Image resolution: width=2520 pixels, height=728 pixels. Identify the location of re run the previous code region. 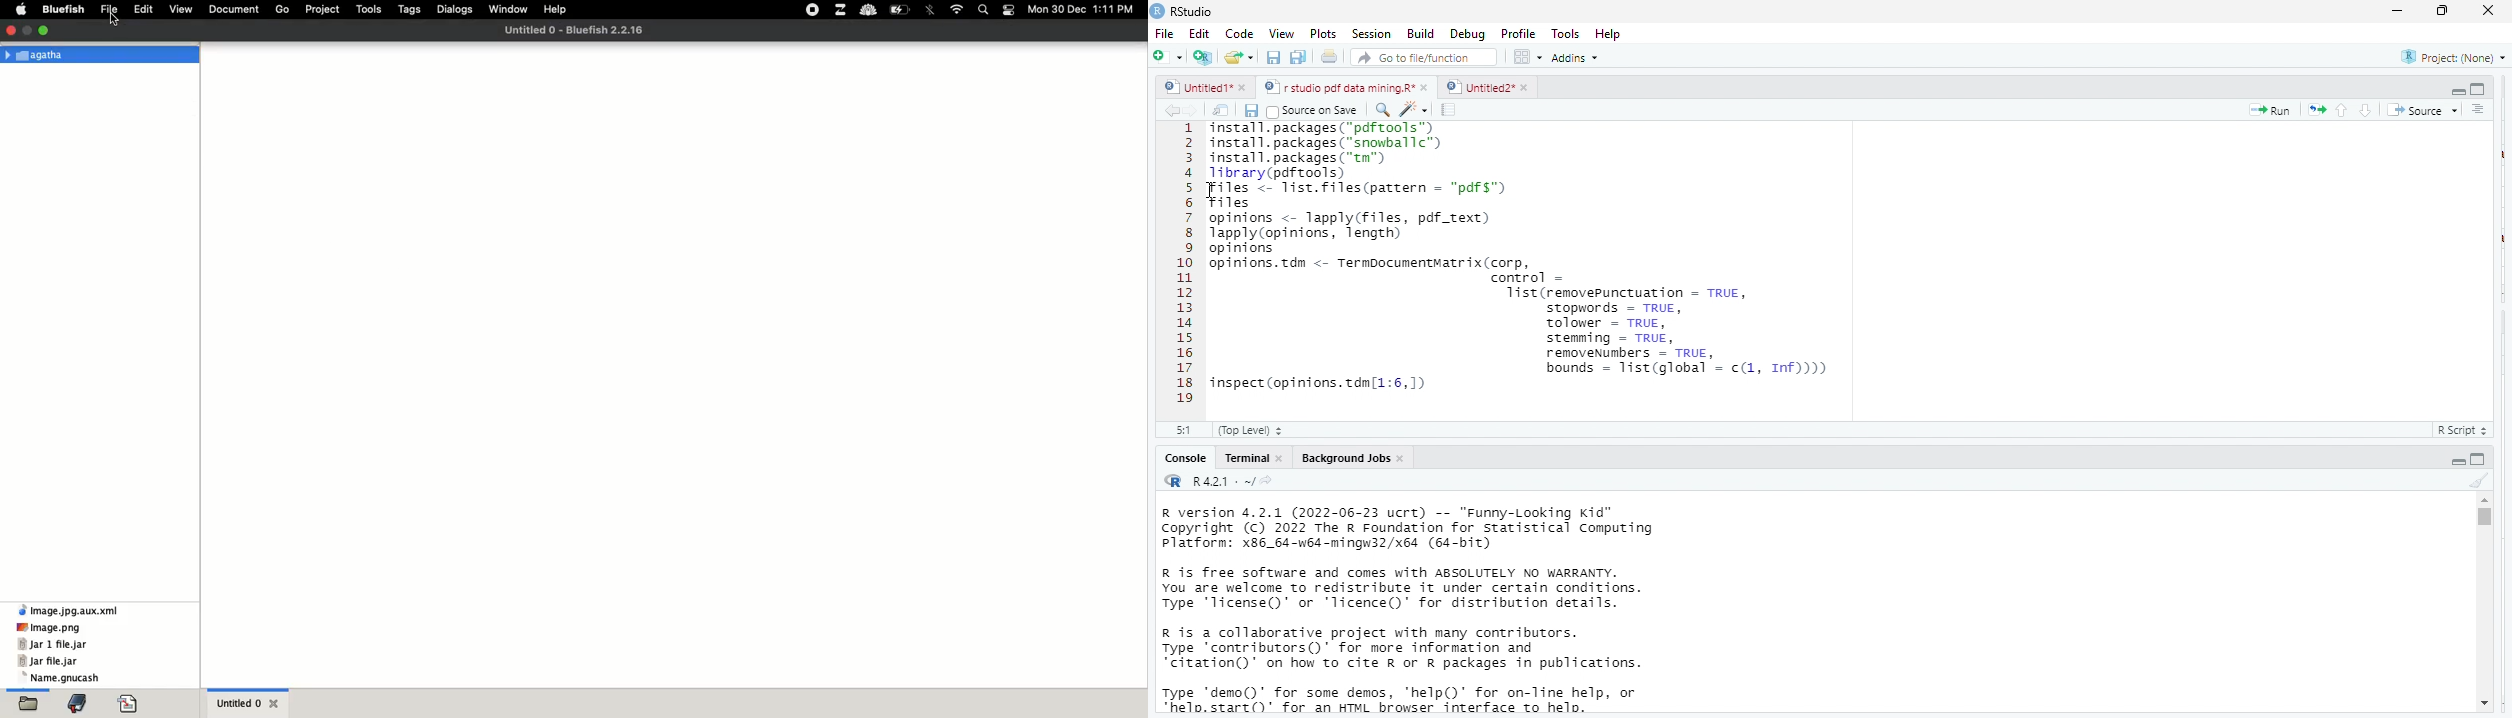
(2313, 109).